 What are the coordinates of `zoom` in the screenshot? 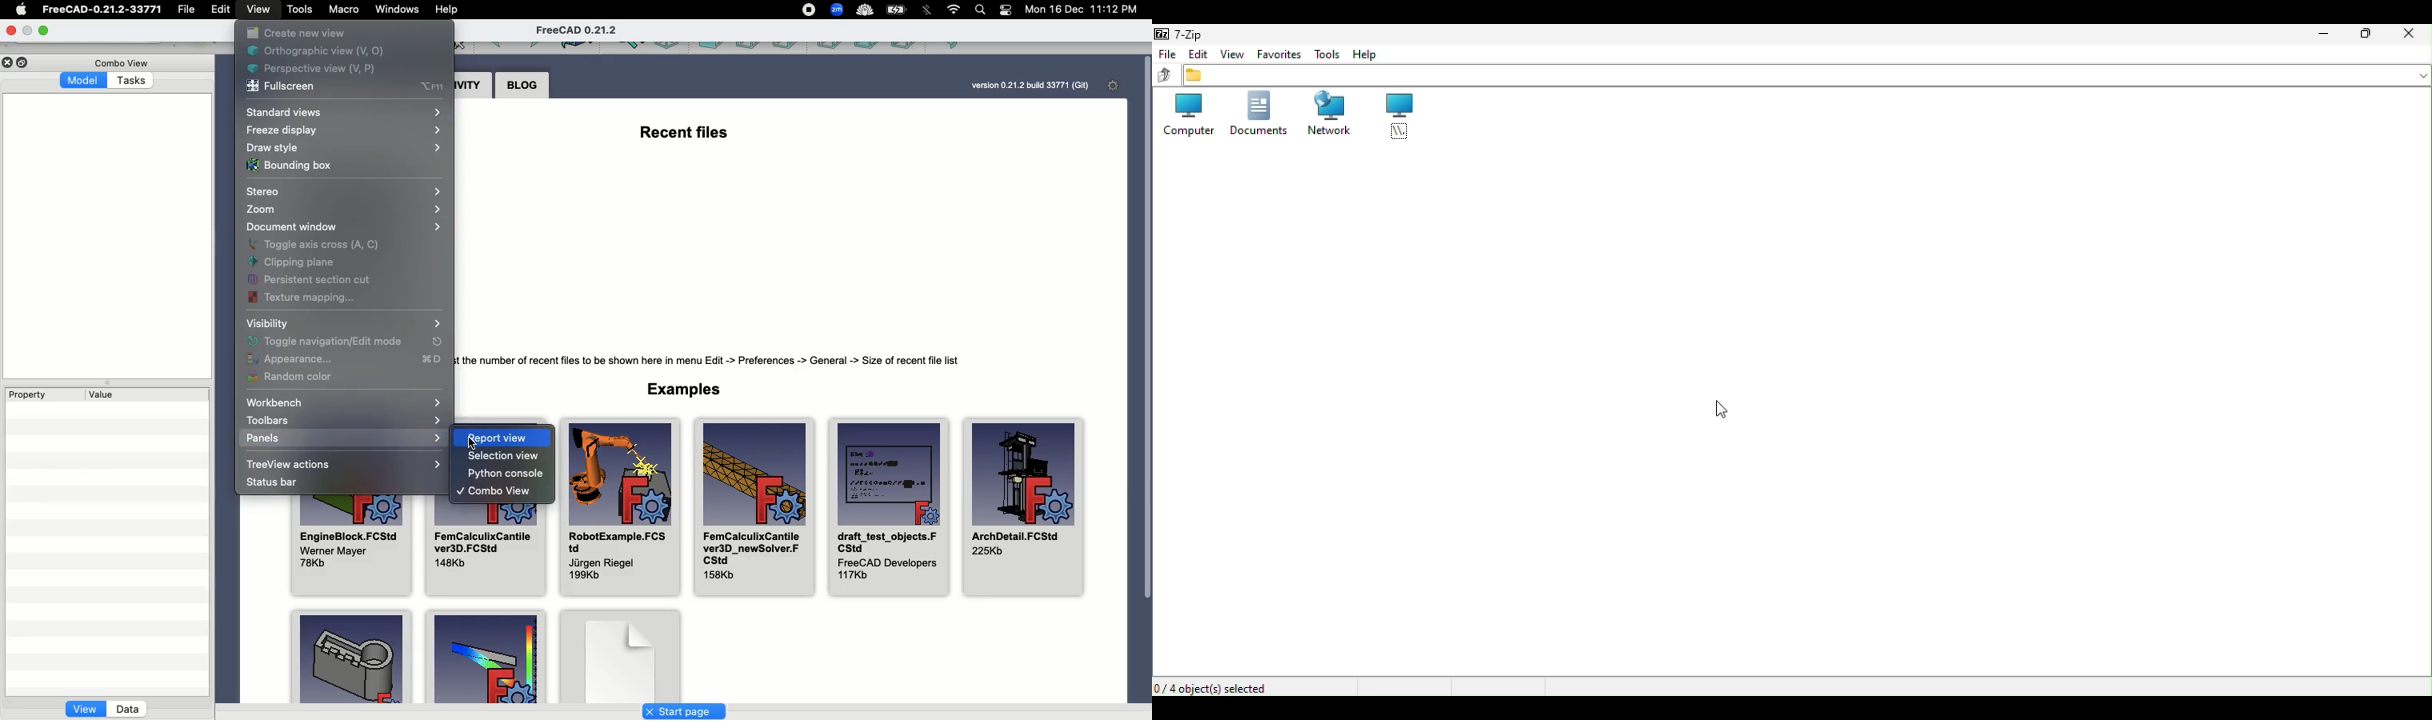 It's located at (837, 10).